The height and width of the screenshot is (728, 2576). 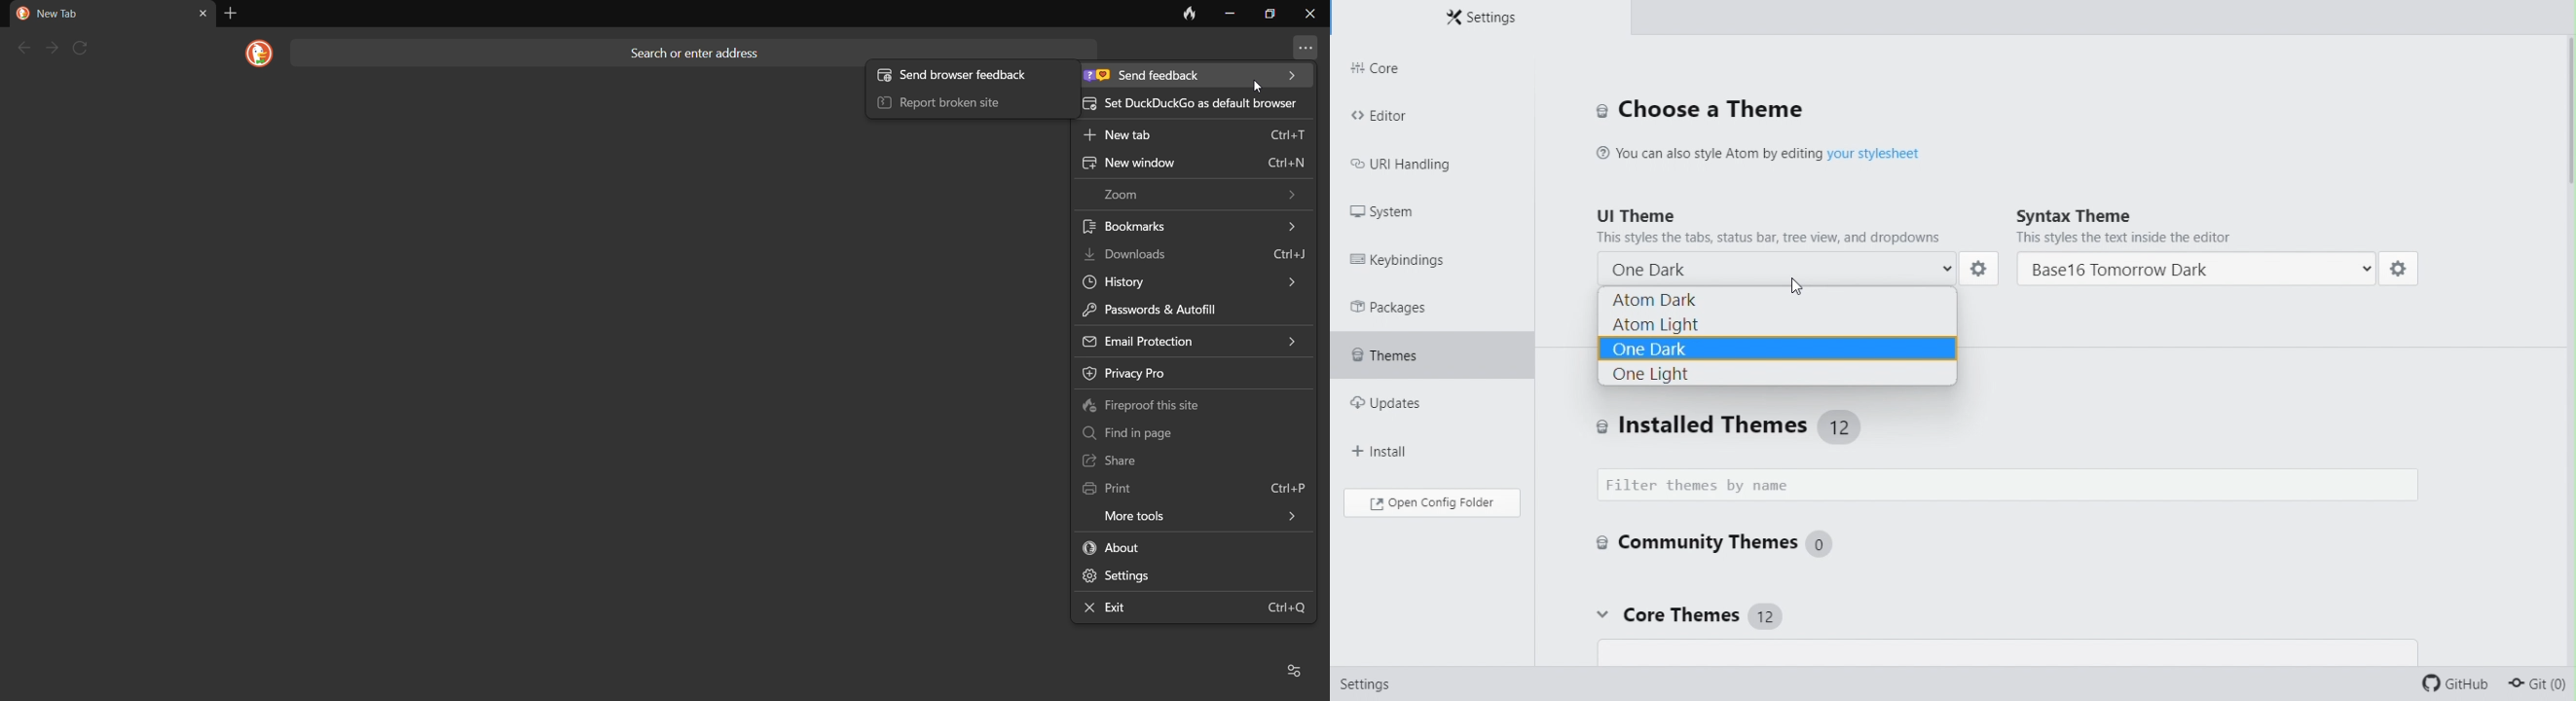 I want to click on Open config folder, so click(x=1430, y=502).